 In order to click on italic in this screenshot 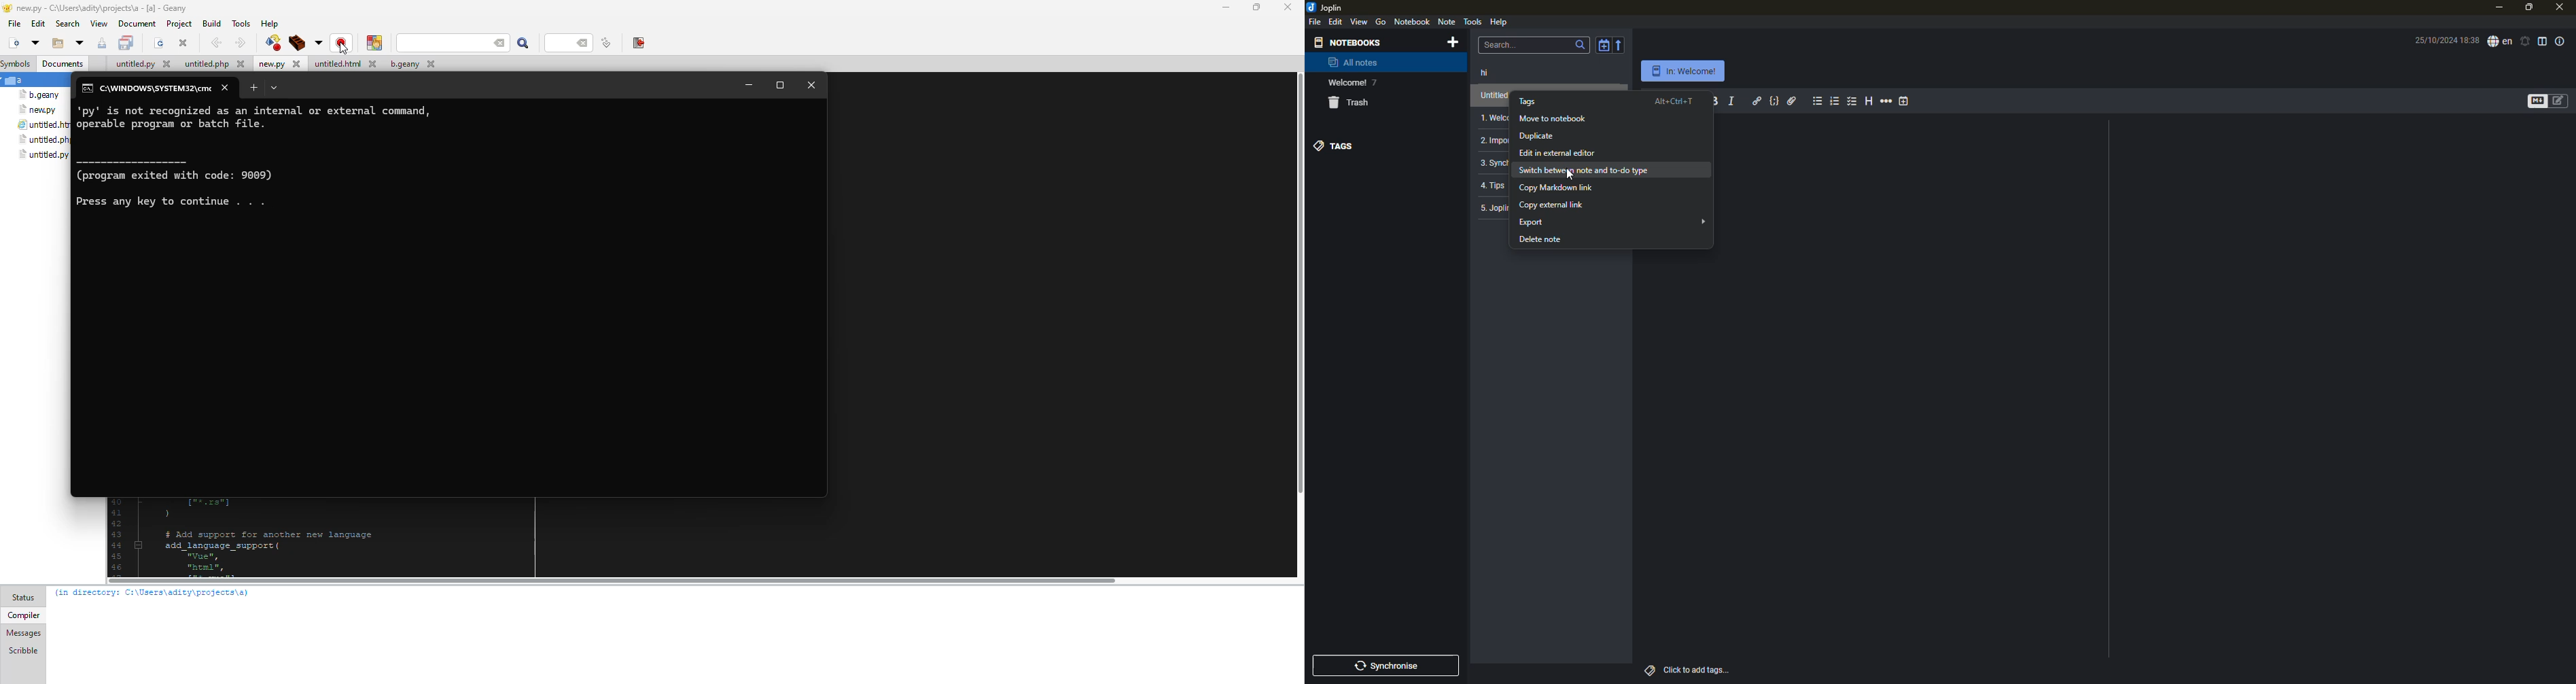, I will do `click(1732, 101)`.